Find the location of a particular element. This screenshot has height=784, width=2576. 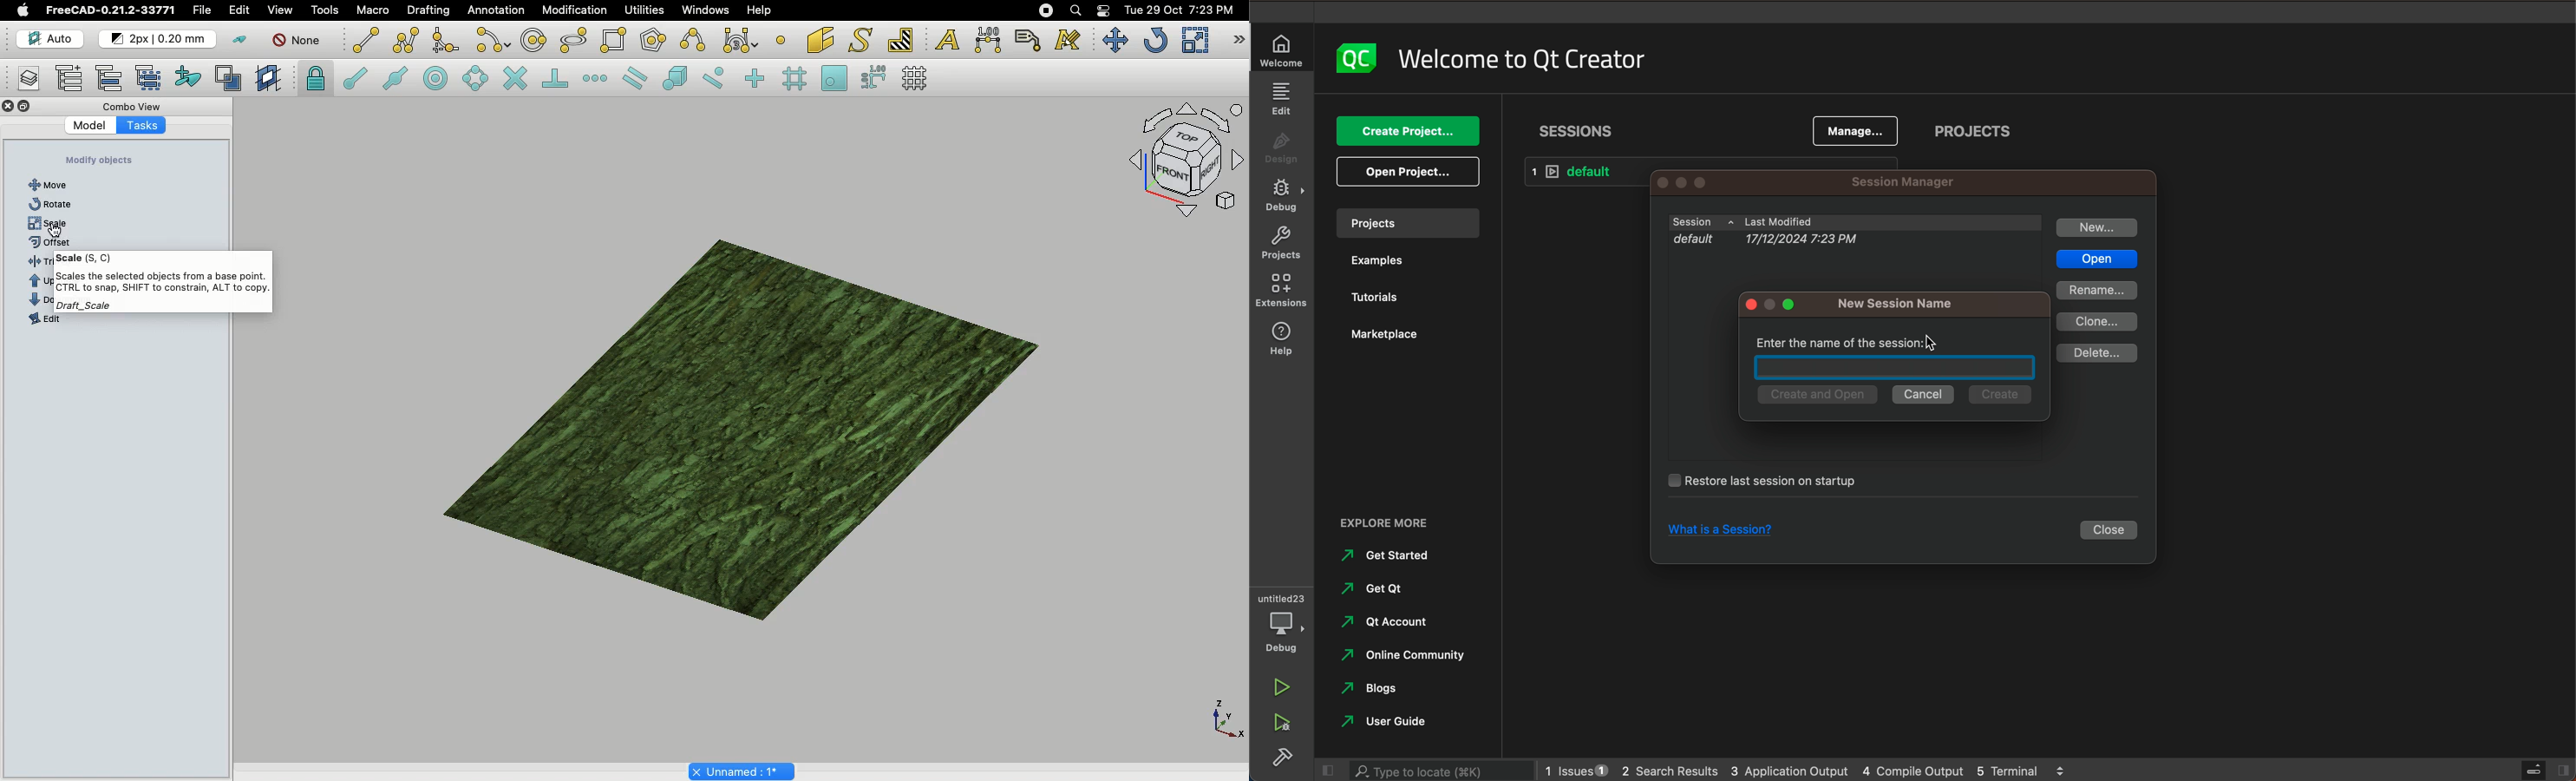

Arc tools is located at coordinates (491, 40).